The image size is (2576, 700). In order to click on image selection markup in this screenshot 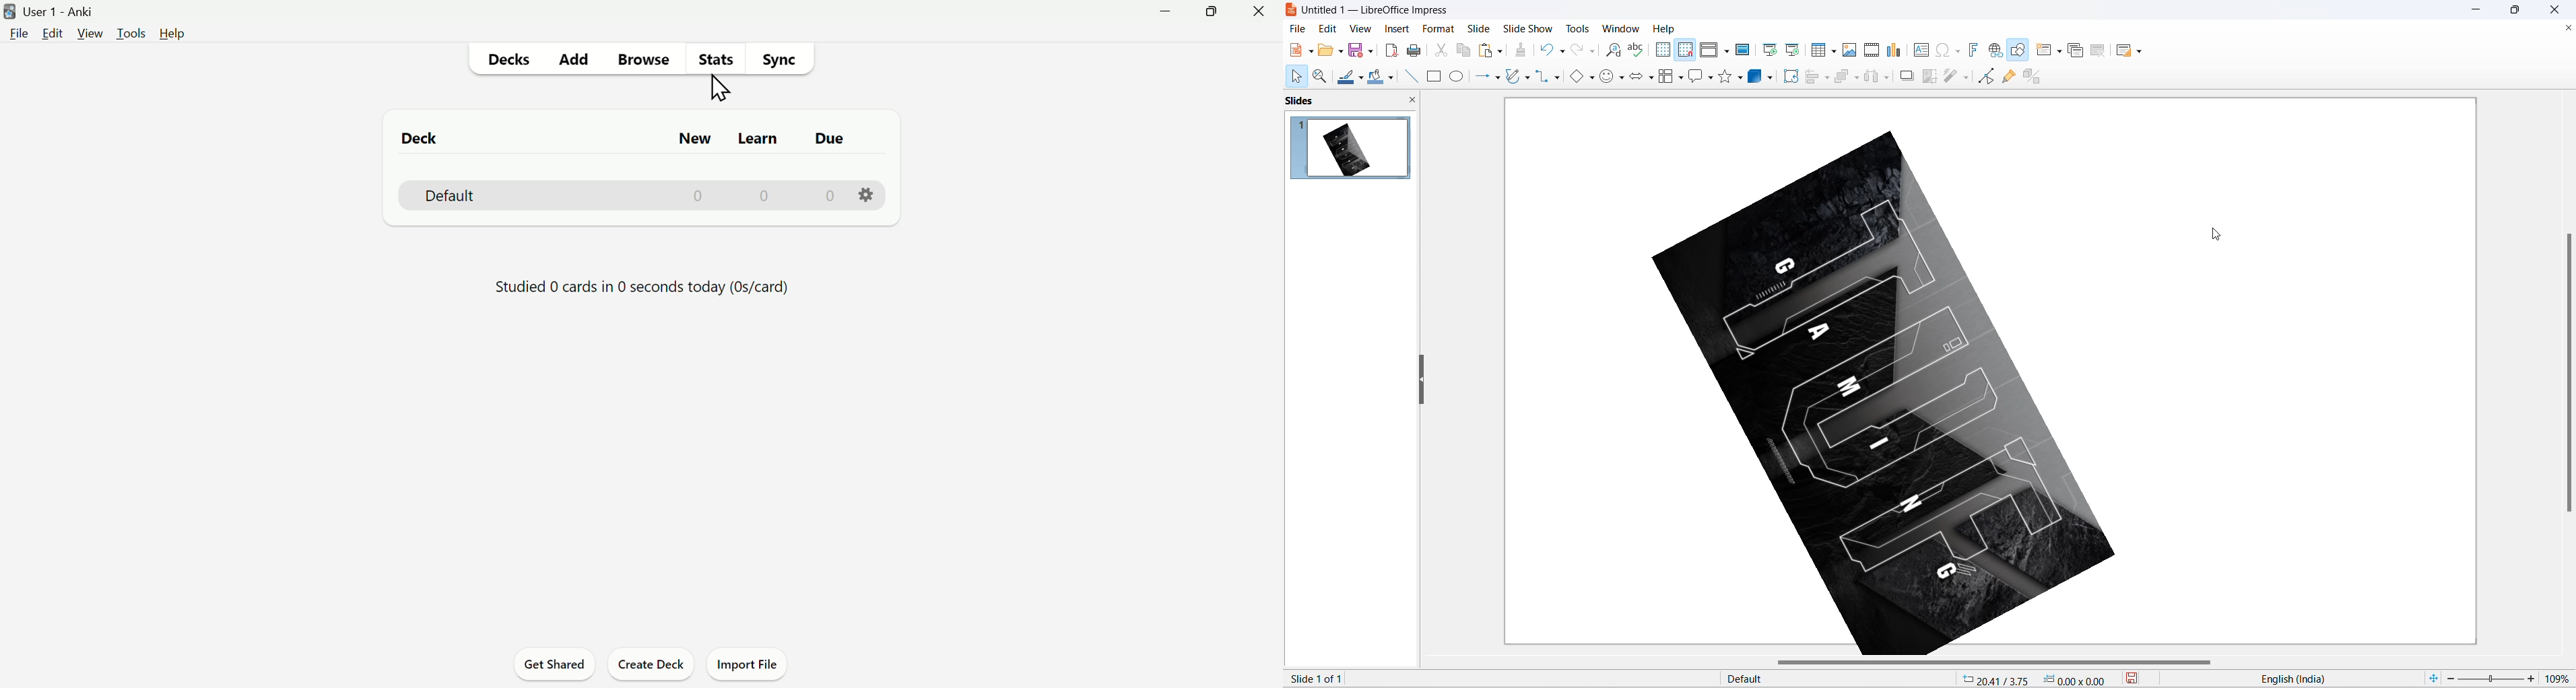, I will do `click(1651, 131)`.